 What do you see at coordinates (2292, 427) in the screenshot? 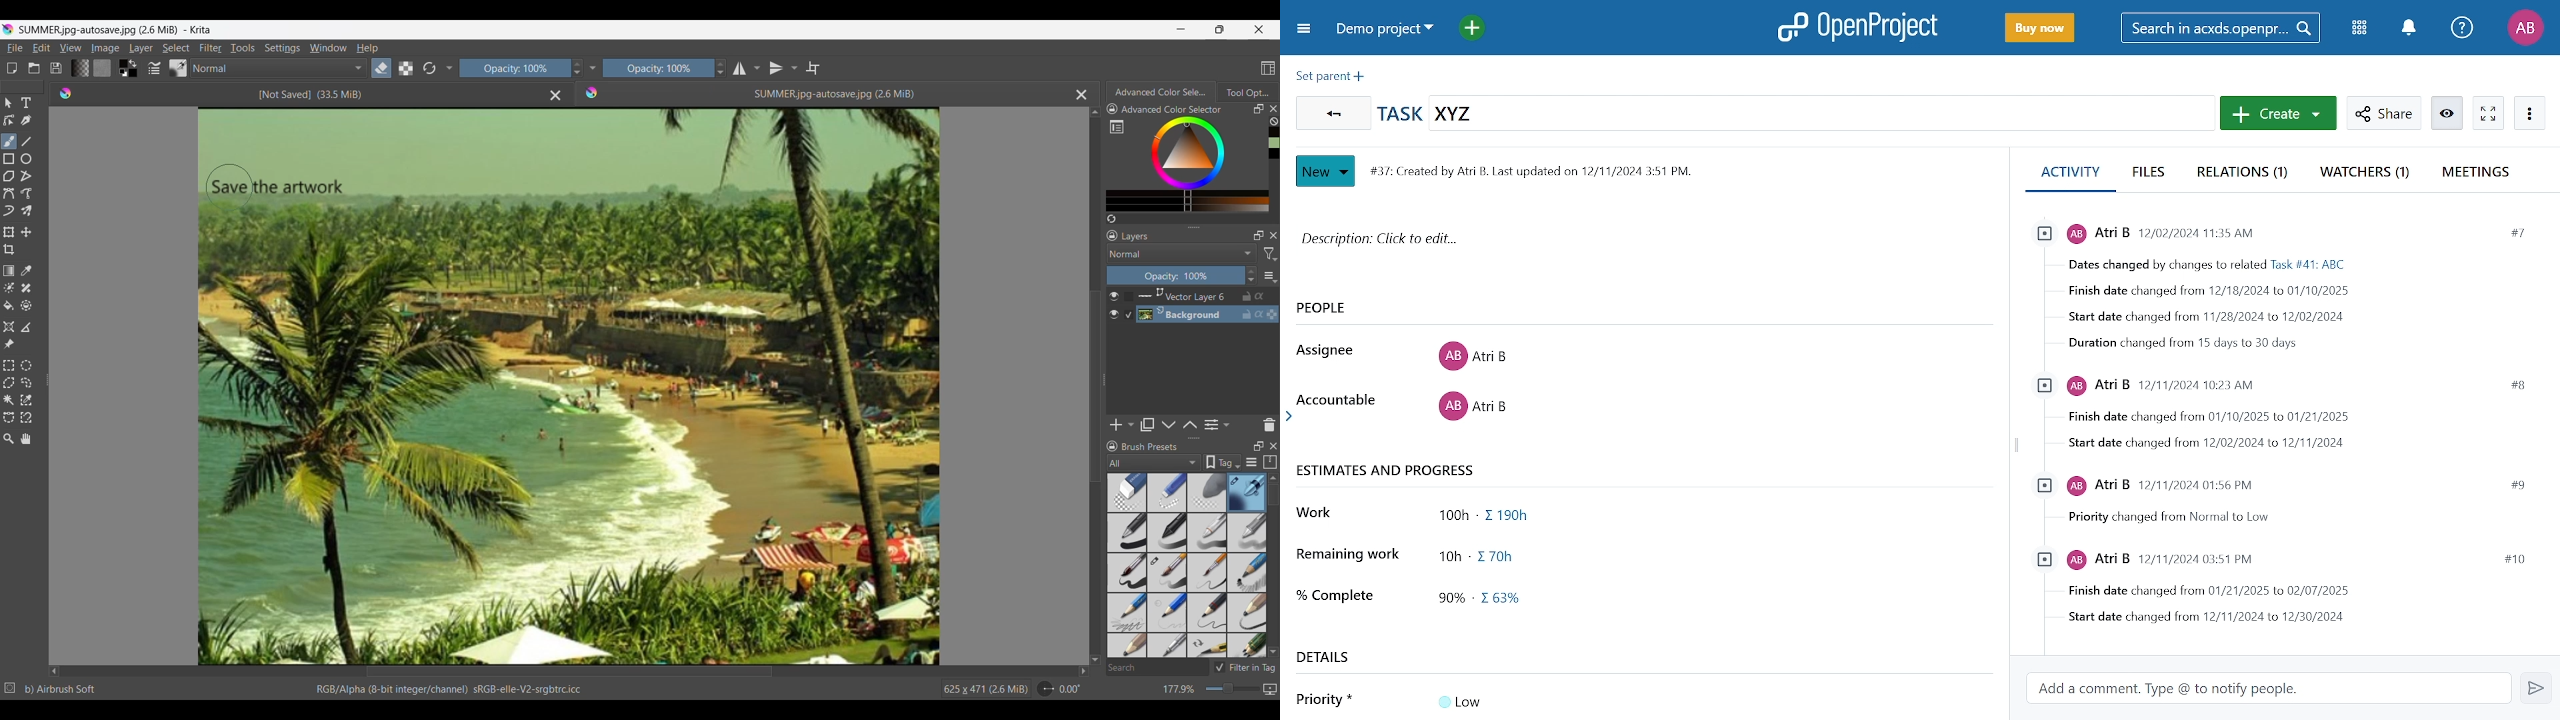
I see `chronological Activity log for he project` at bounding box center [2292, 427].